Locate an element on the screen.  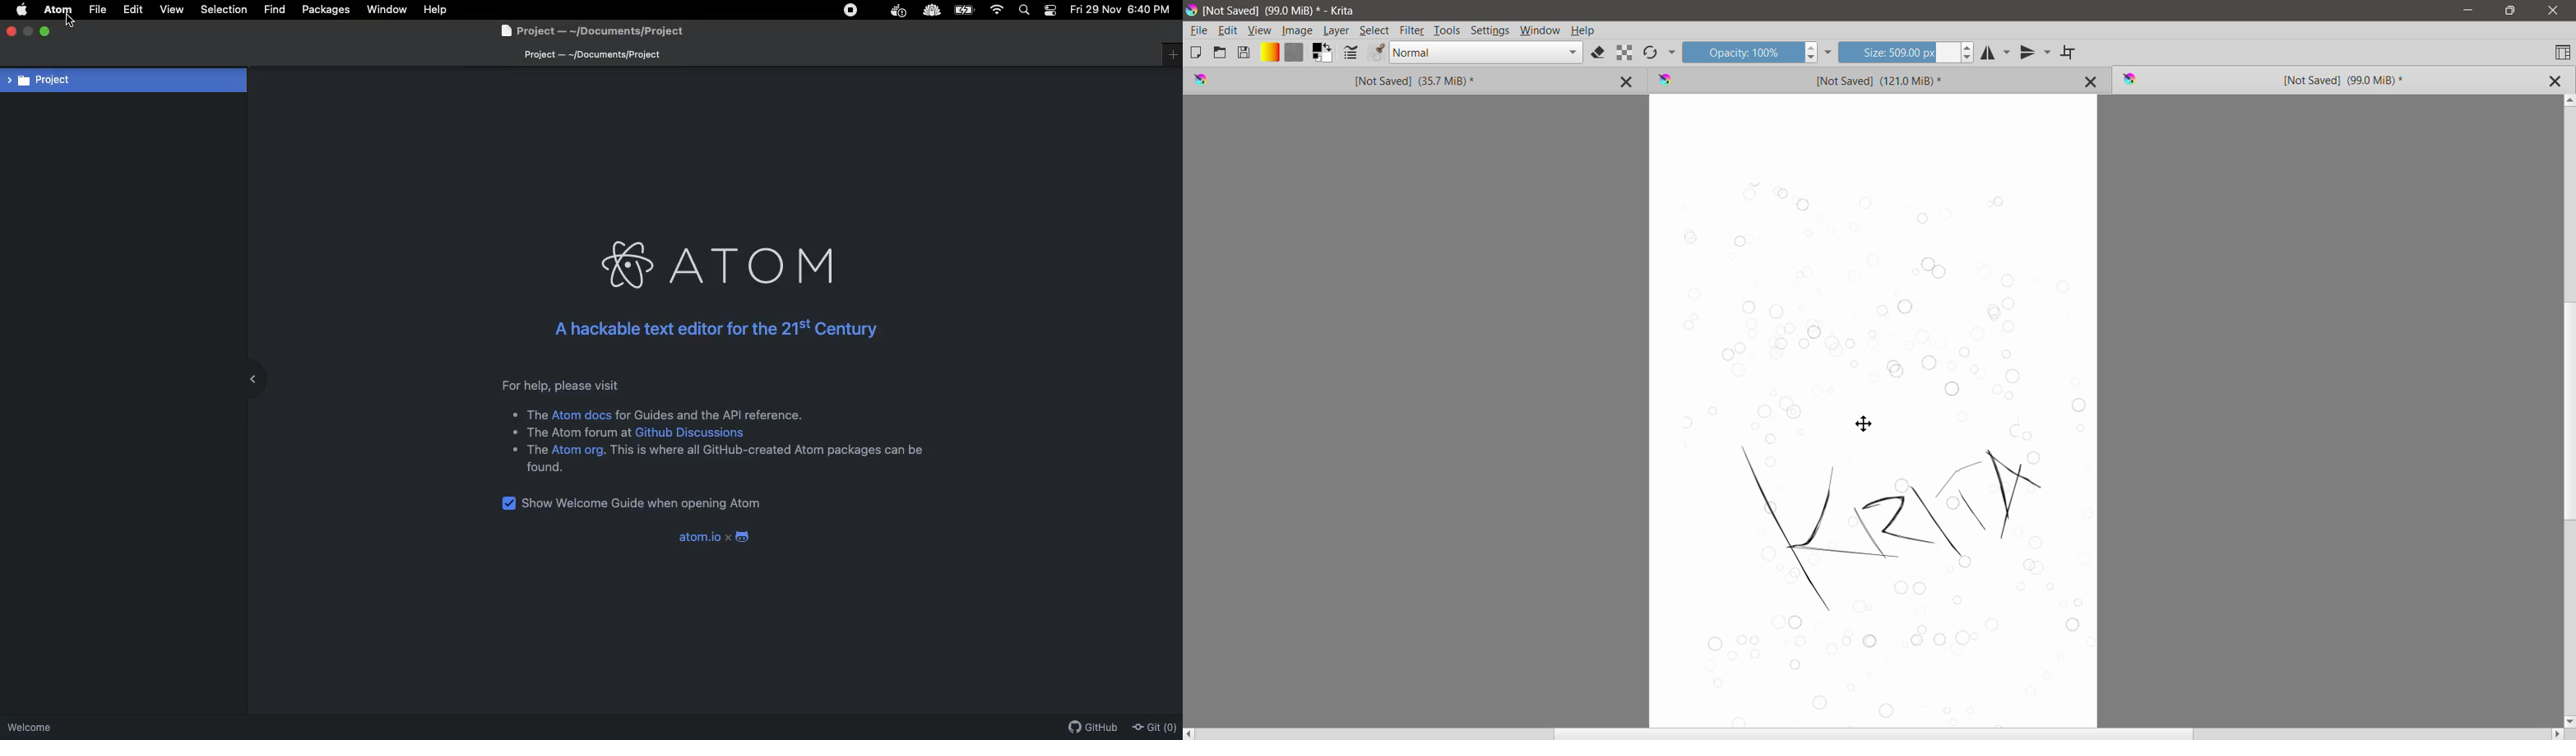
Open an Existing Document is located at coordinates (1220, 52).